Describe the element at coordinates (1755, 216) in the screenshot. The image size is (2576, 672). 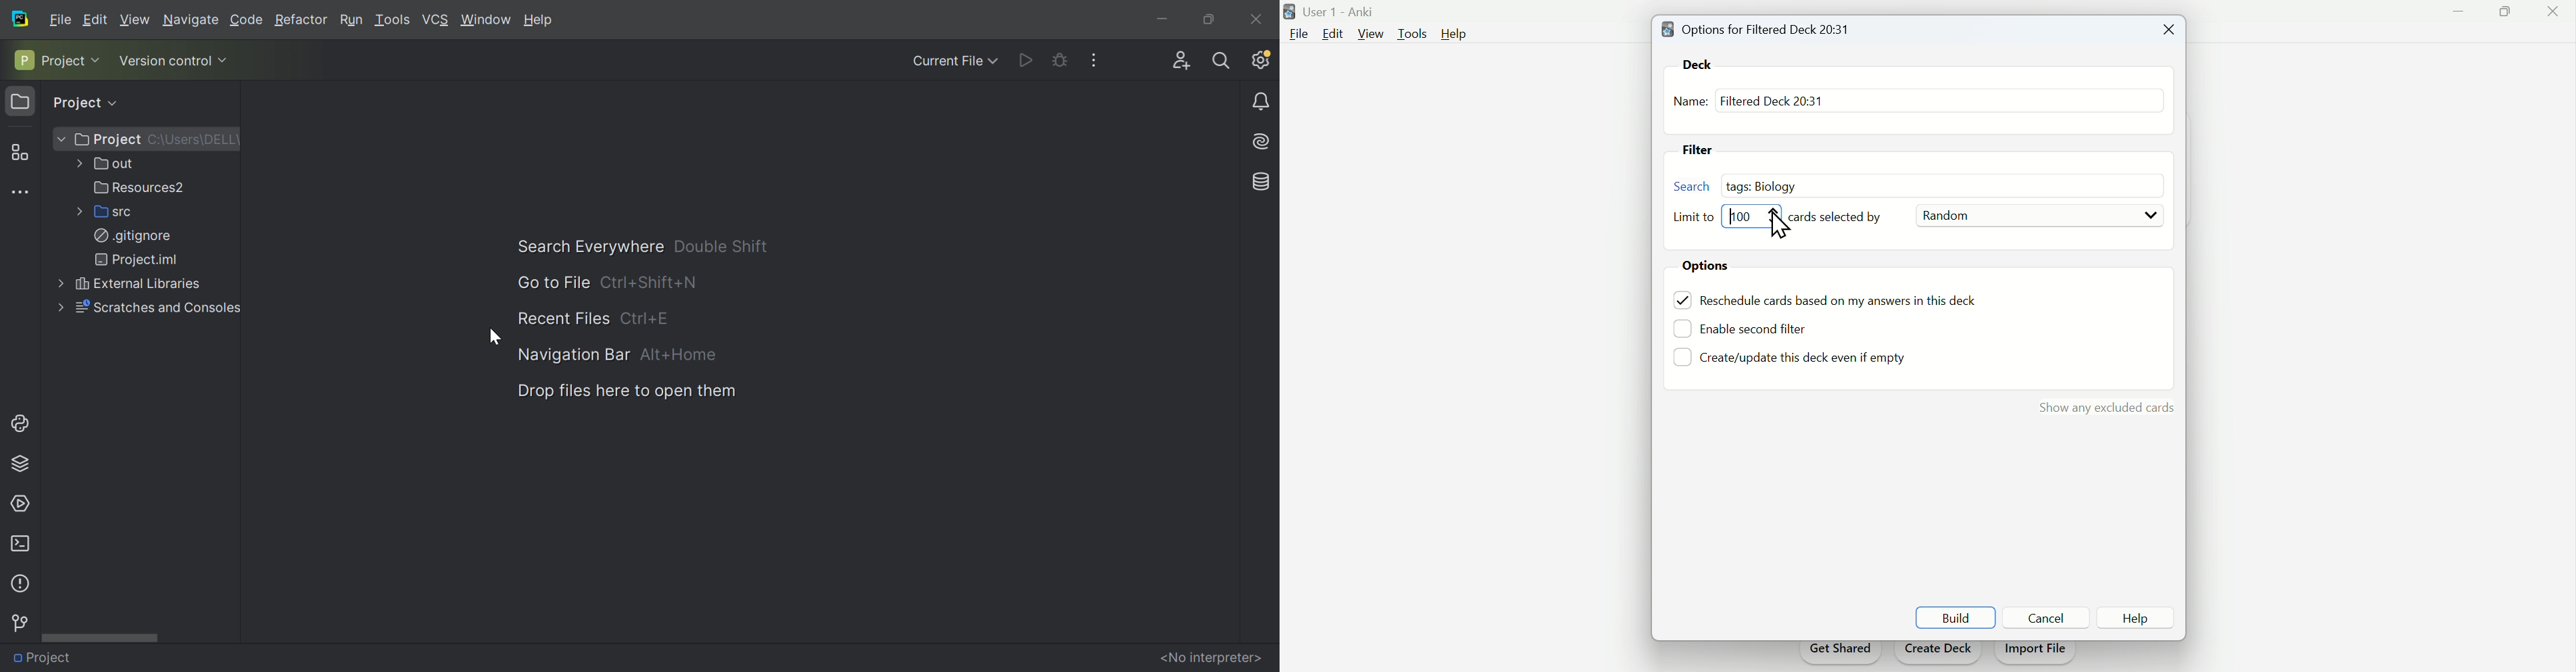
I see `Limit bar` at that location.